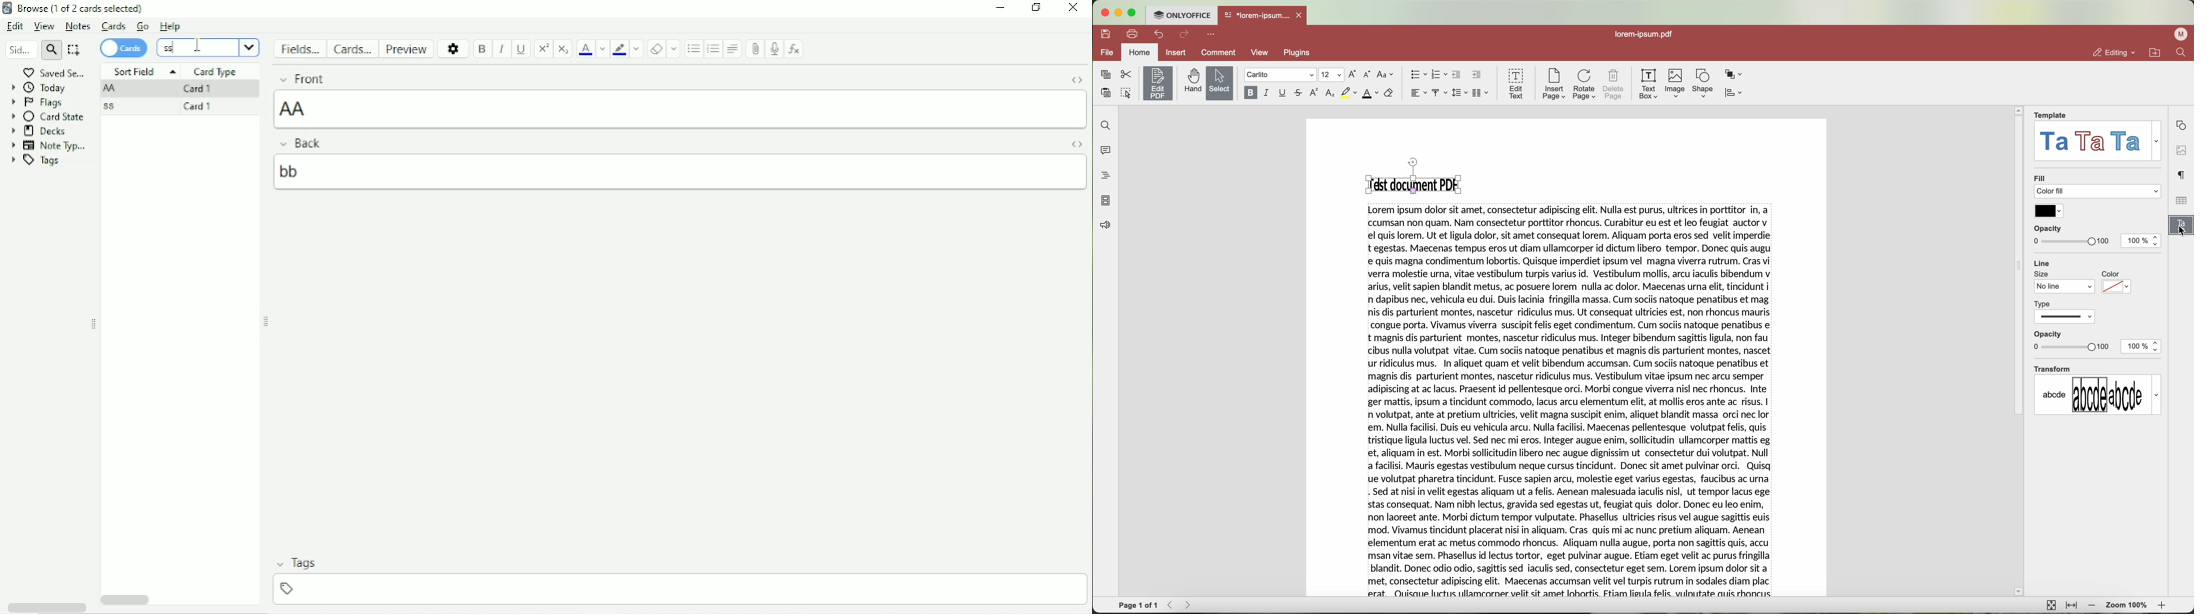 Image resolution: width=2212 pixels, height=616 pixels. I want to click on Card 1, so click(198, 107).